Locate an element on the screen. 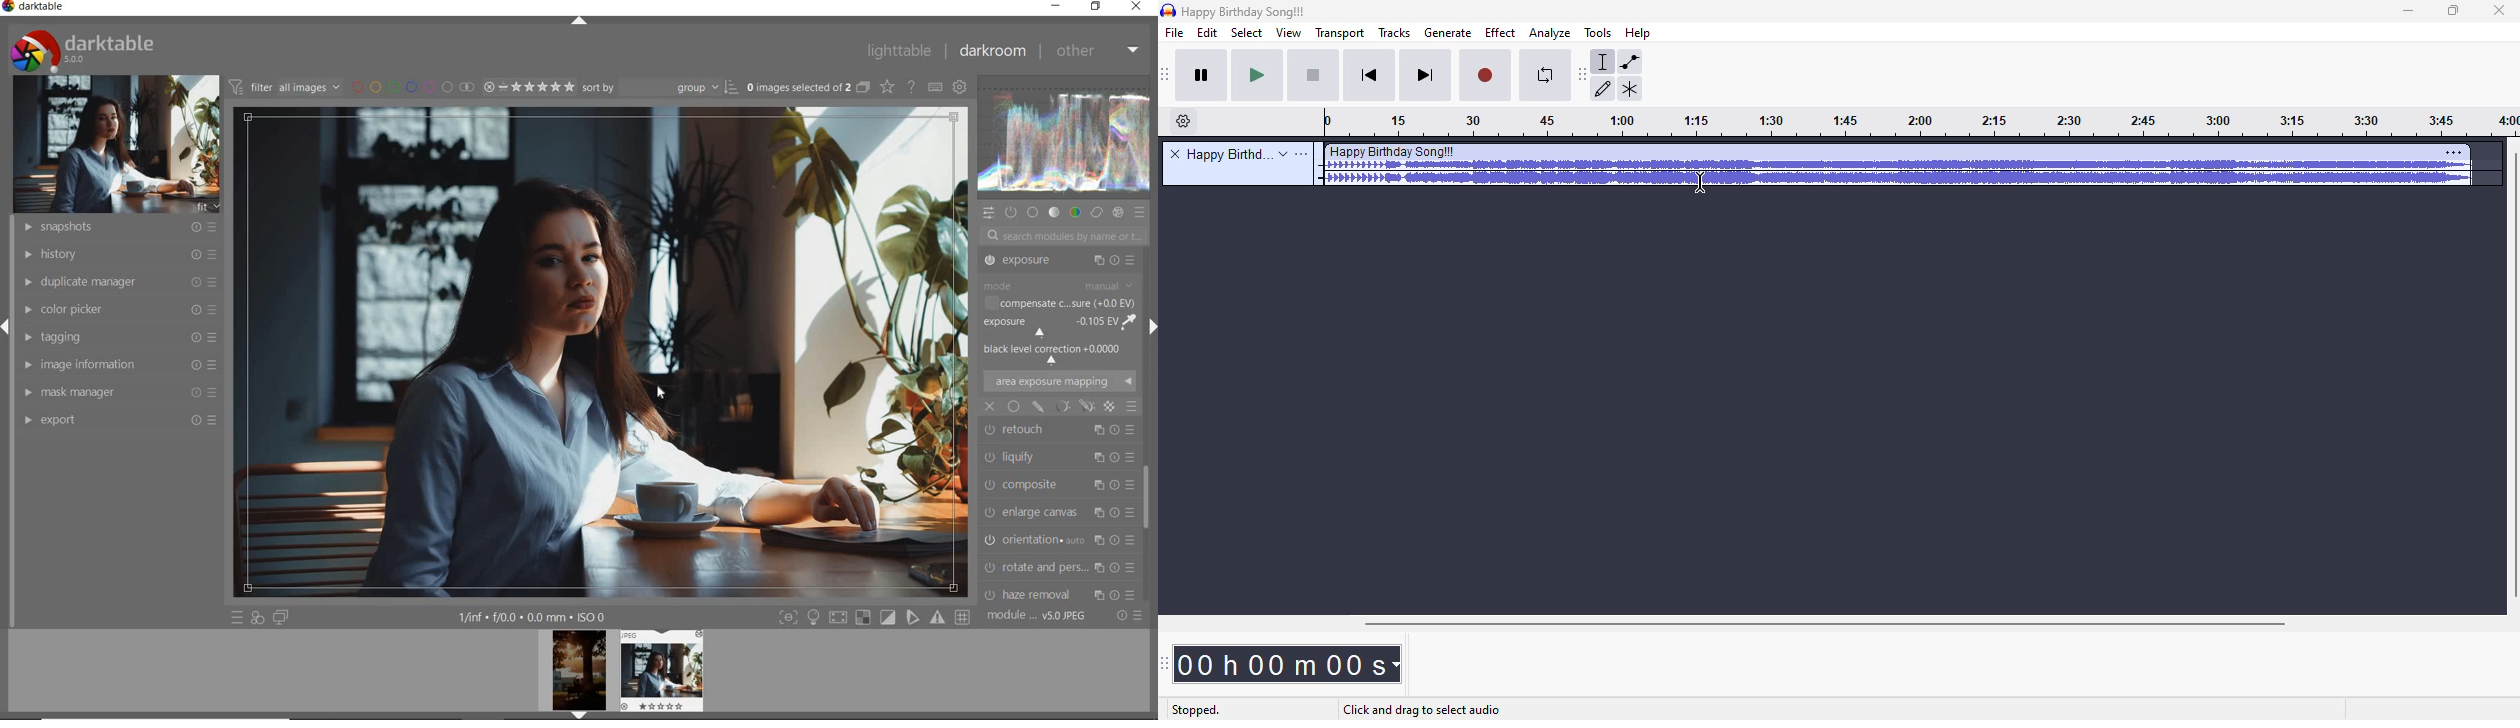 The height and width of the screenshot is (728, 2520). HAZE REMOVAL is located at coordinates (1060, 509).